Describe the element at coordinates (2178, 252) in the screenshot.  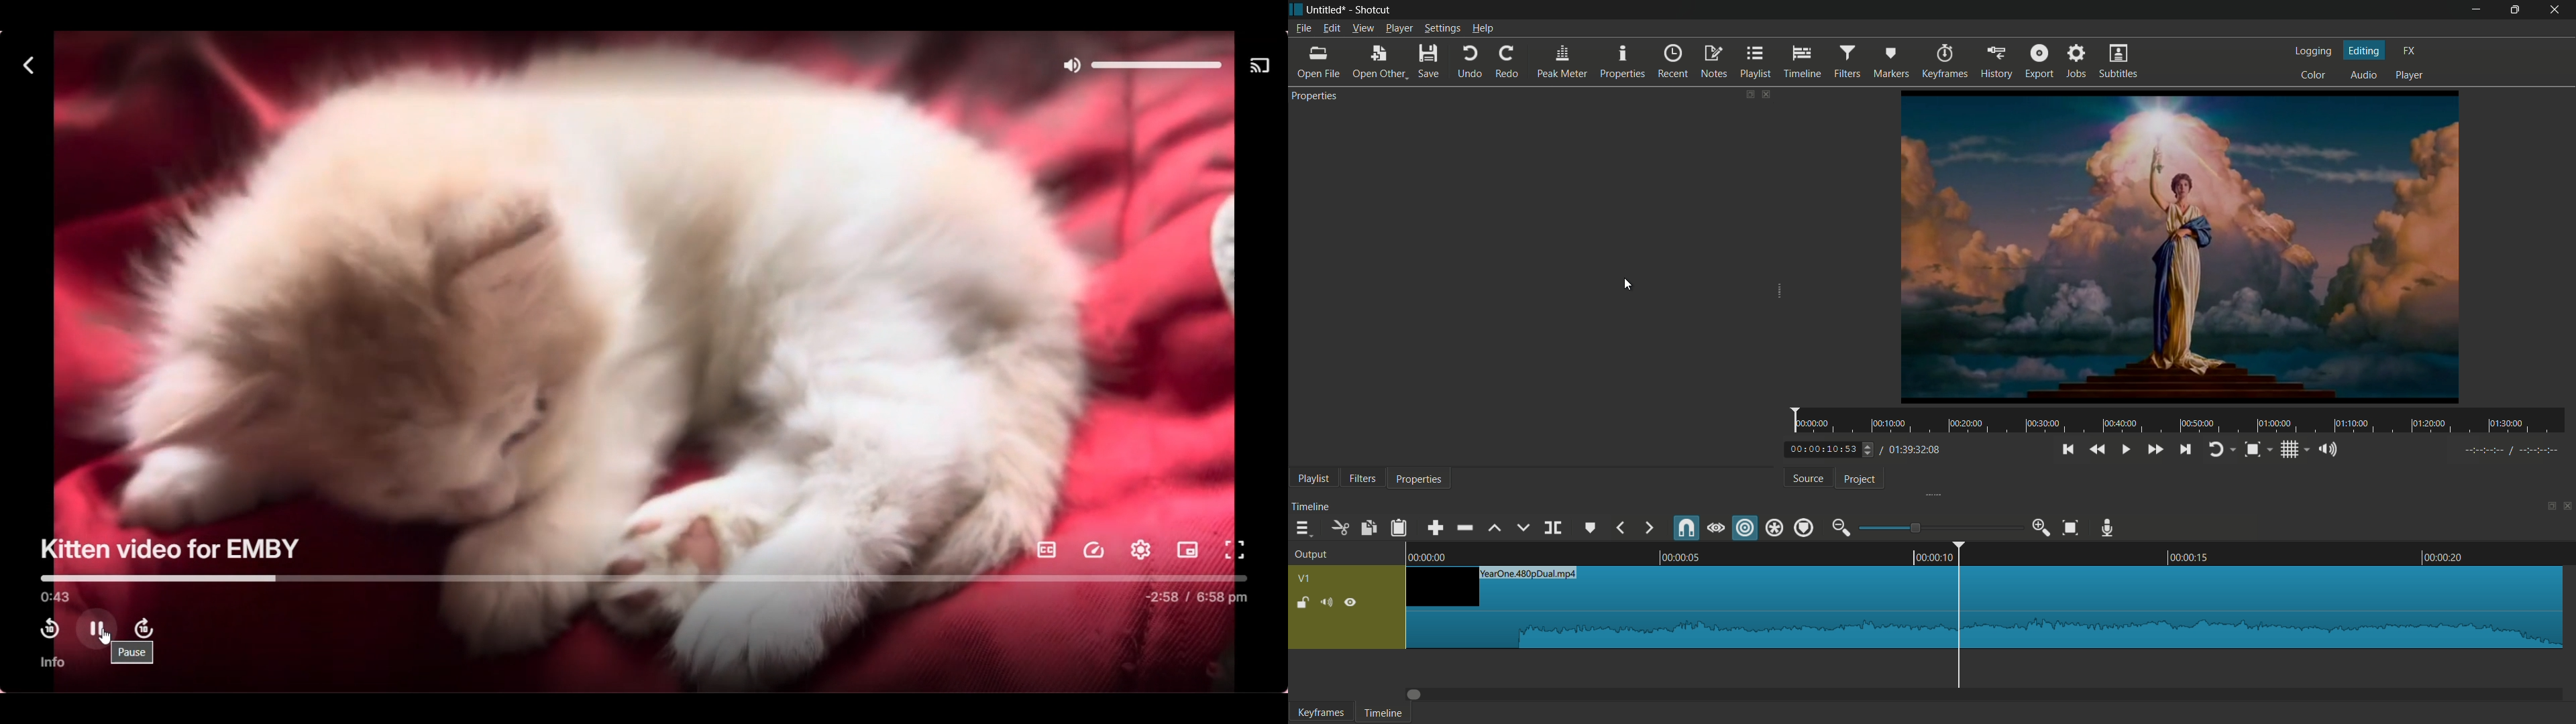
I see `preview video` at that location.